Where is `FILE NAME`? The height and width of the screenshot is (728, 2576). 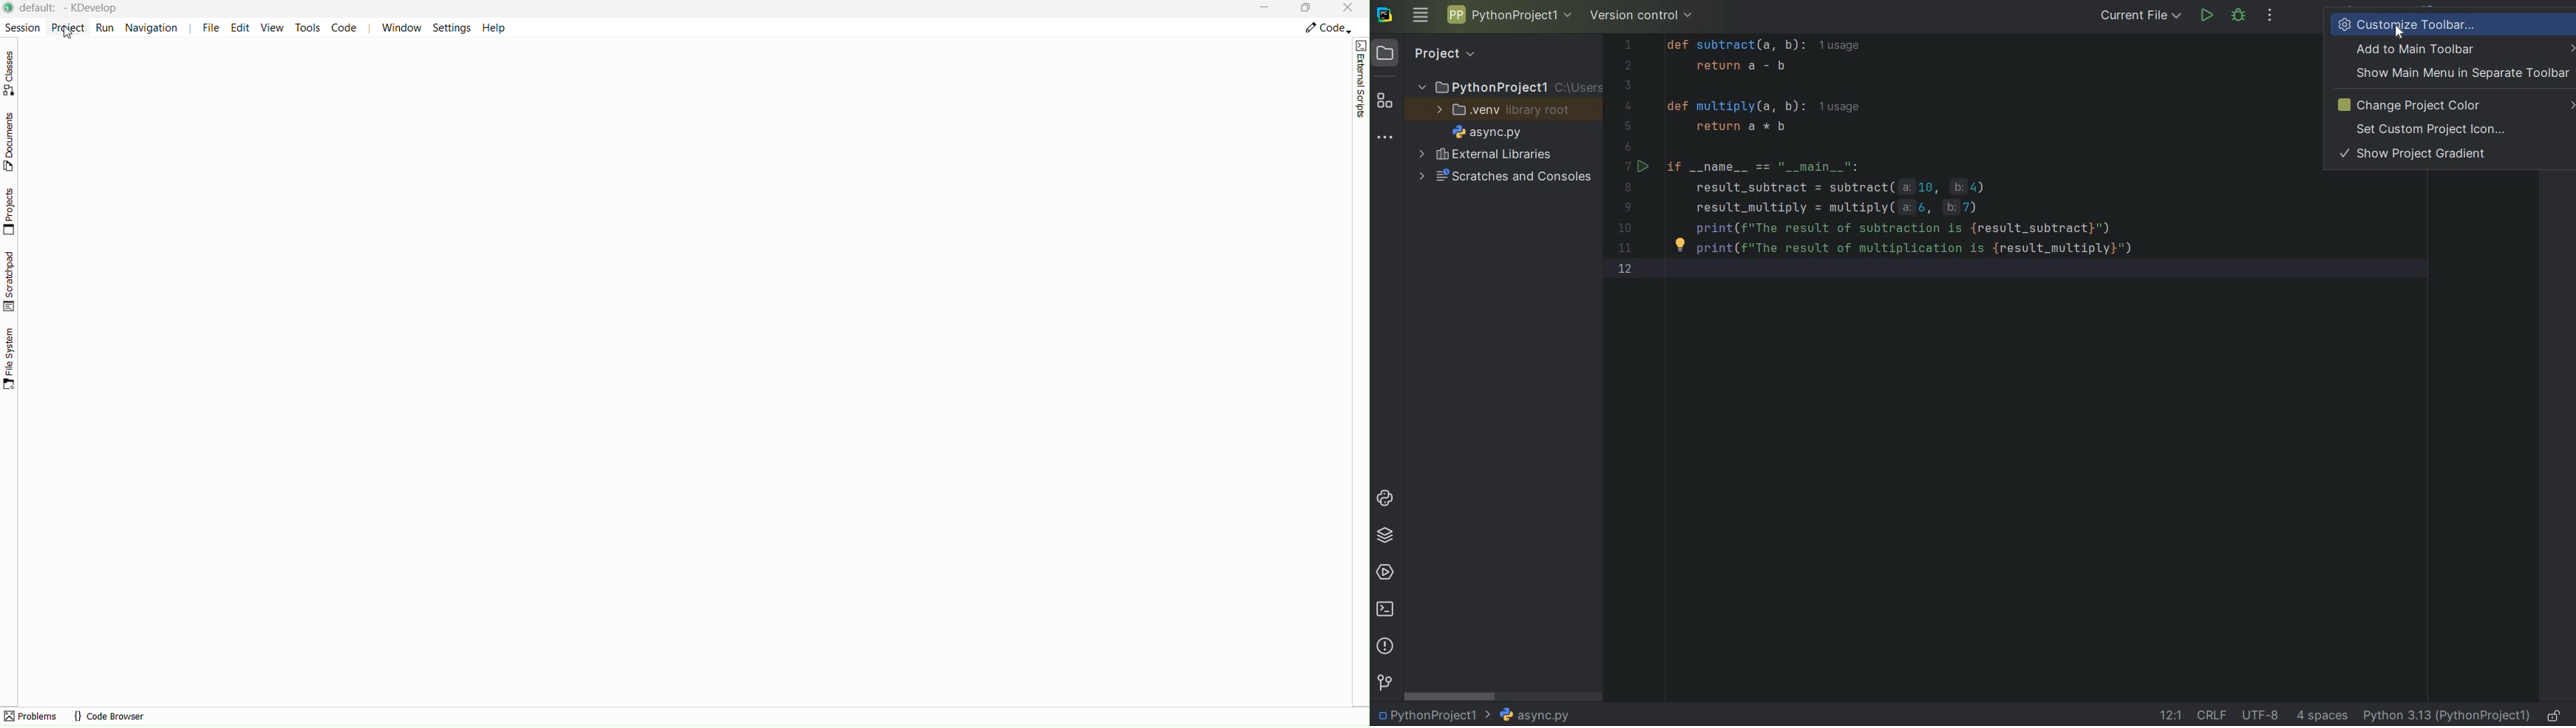 FILE NAME is located at coordinates (1484, 133).